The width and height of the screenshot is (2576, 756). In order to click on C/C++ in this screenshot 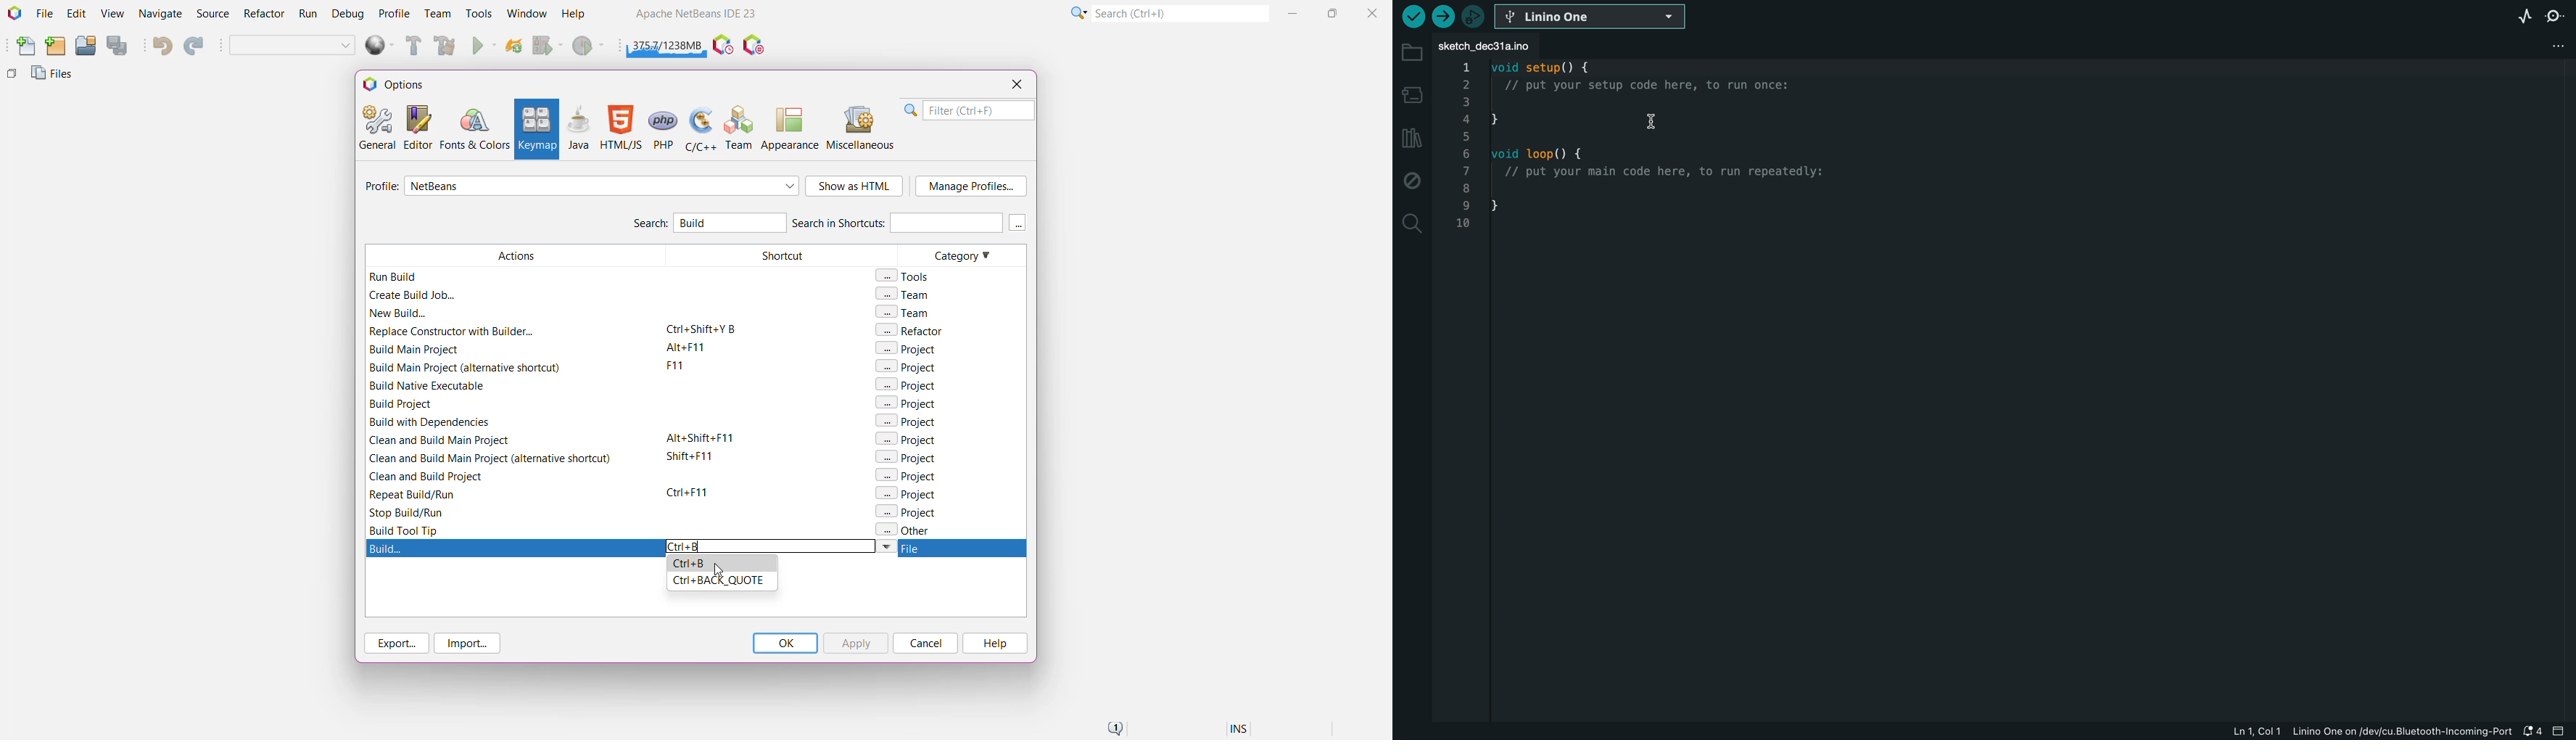, I will do `click(699, 128)`.